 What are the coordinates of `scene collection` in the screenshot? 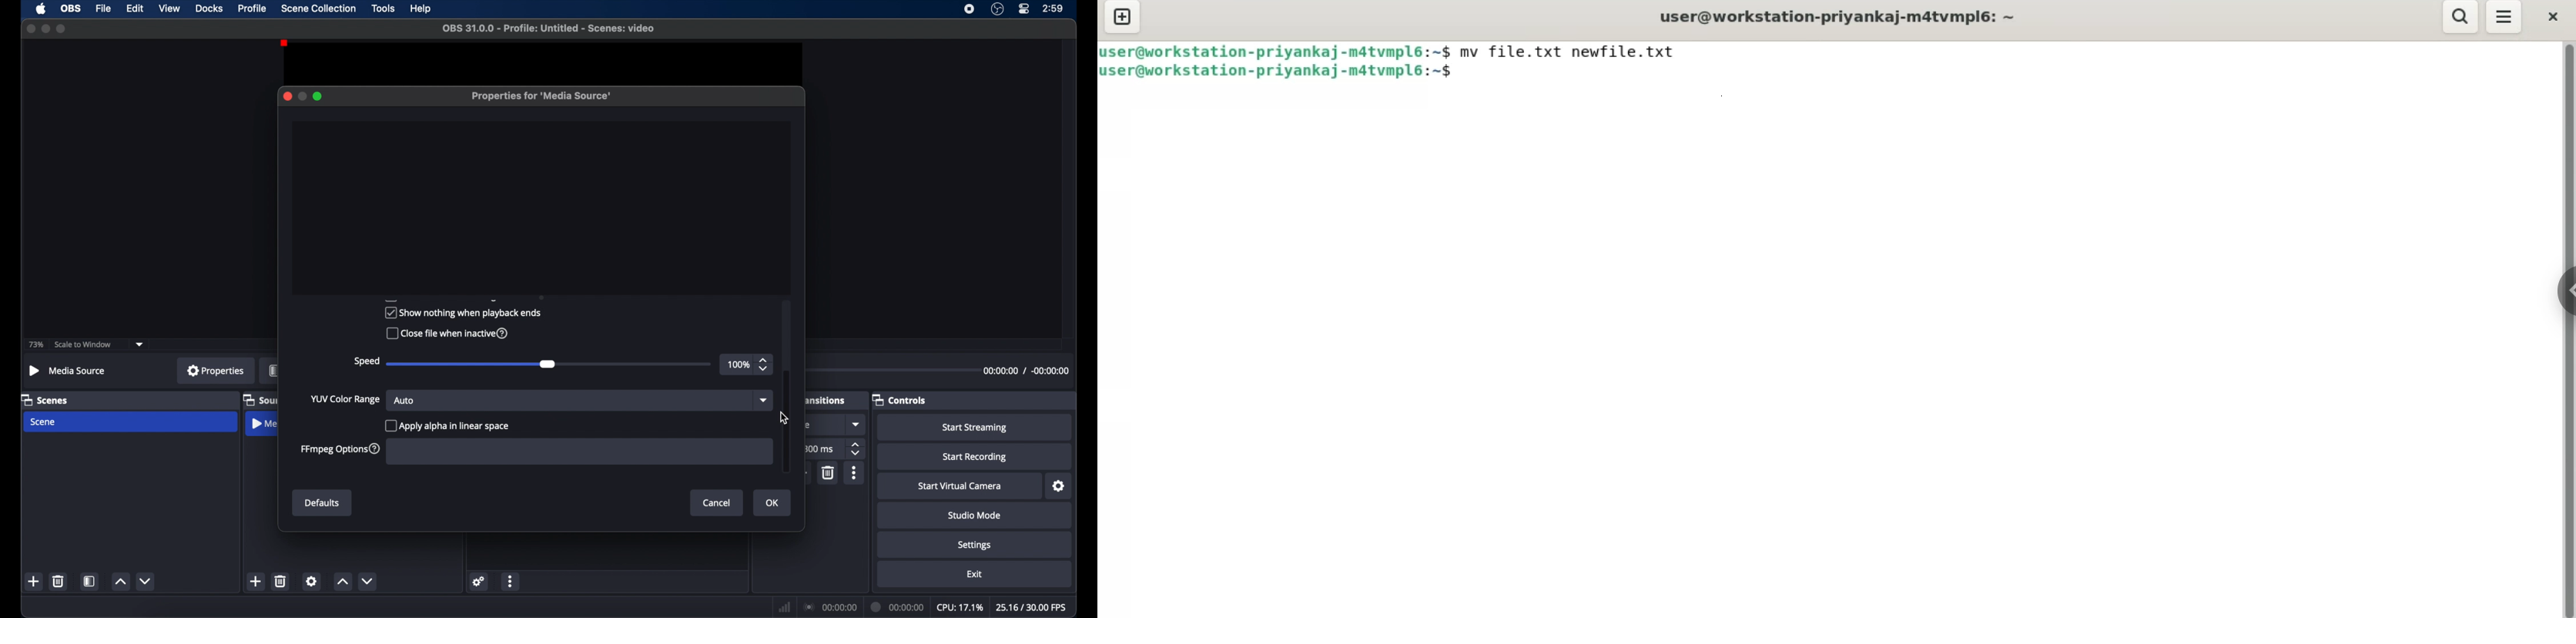 It's located at (318, 9).